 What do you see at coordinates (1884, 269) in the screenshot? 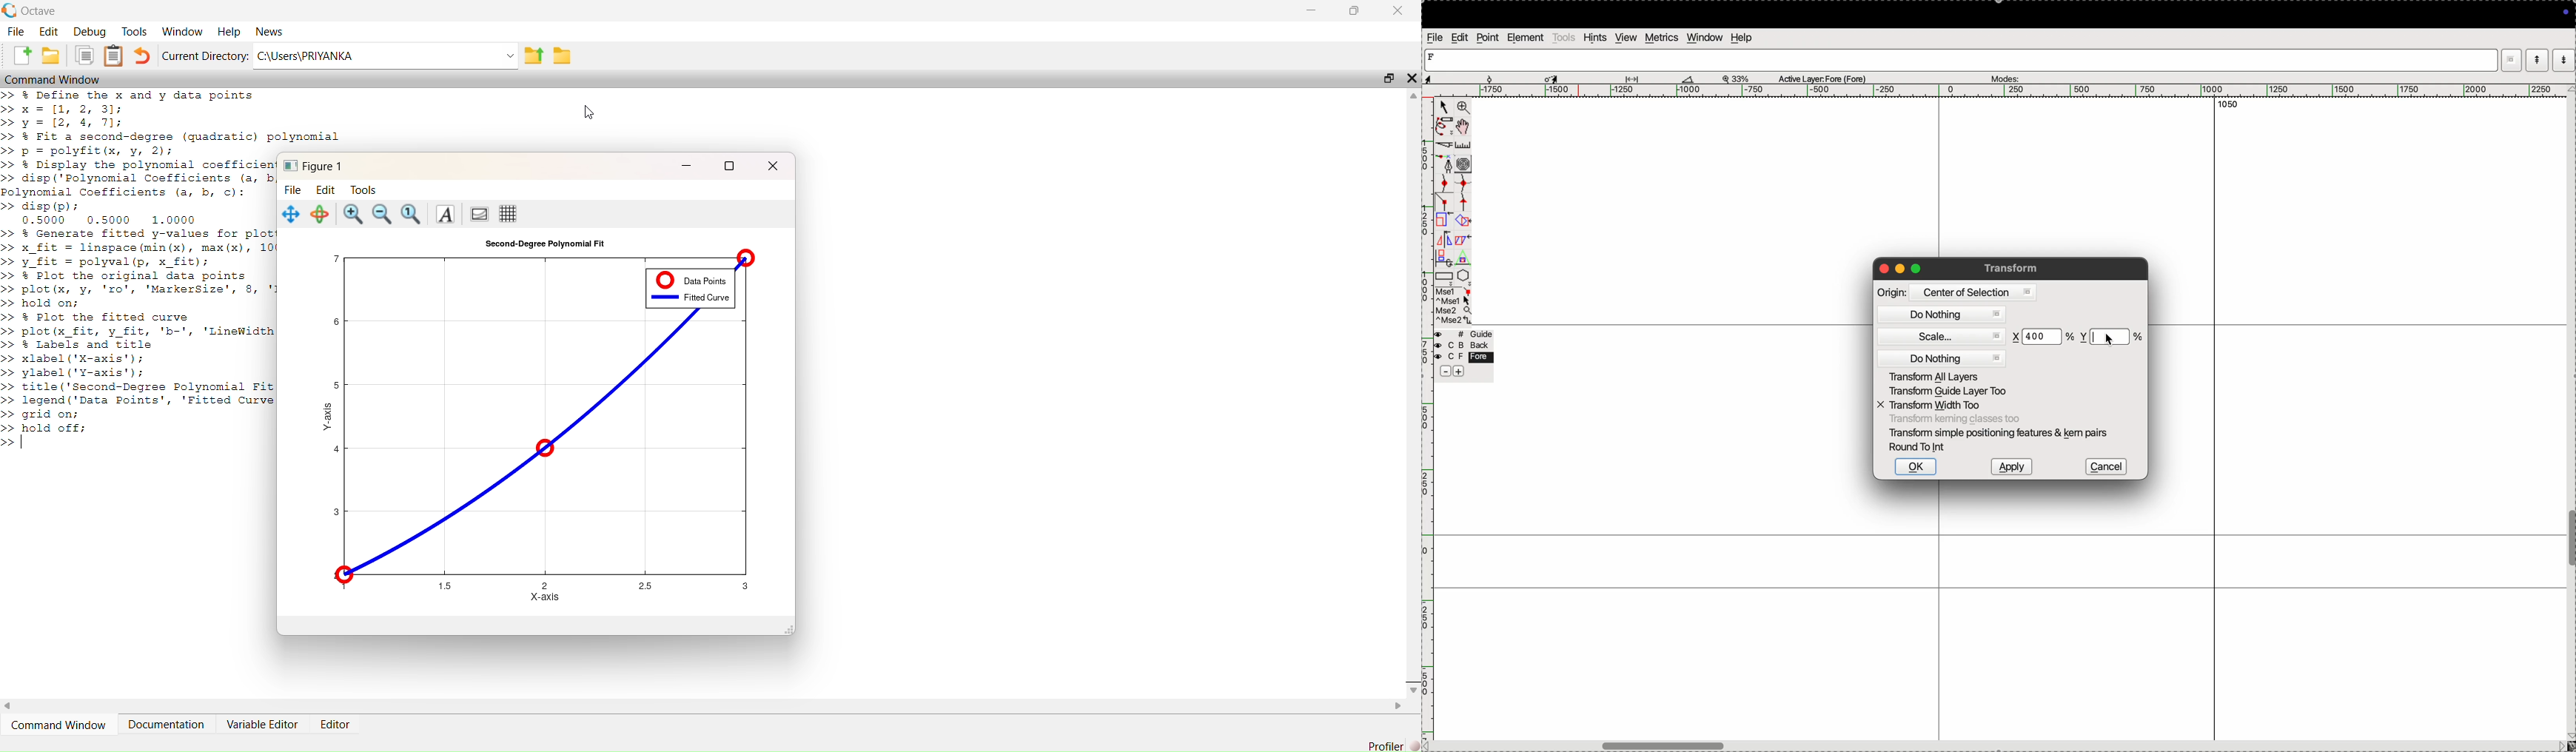
I see `closing` at bounding box center [1884, 269].